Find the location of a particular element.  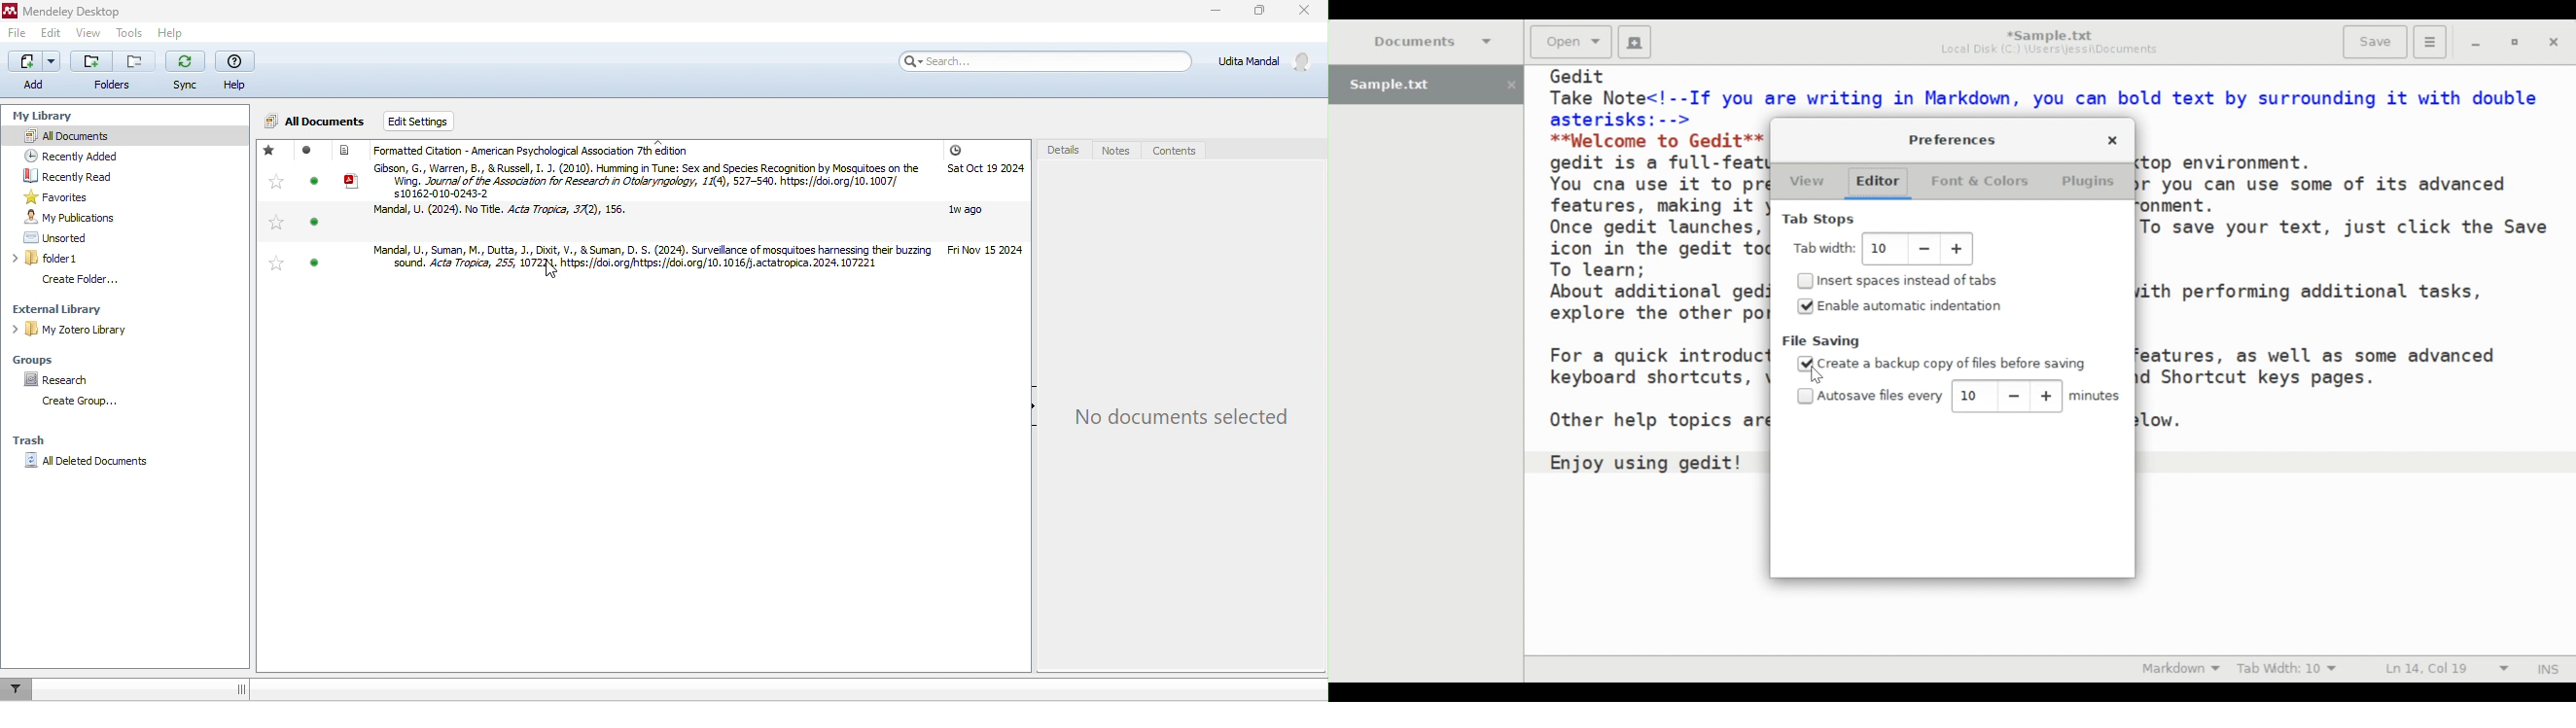

All documents is located at coordinates (316, 120).